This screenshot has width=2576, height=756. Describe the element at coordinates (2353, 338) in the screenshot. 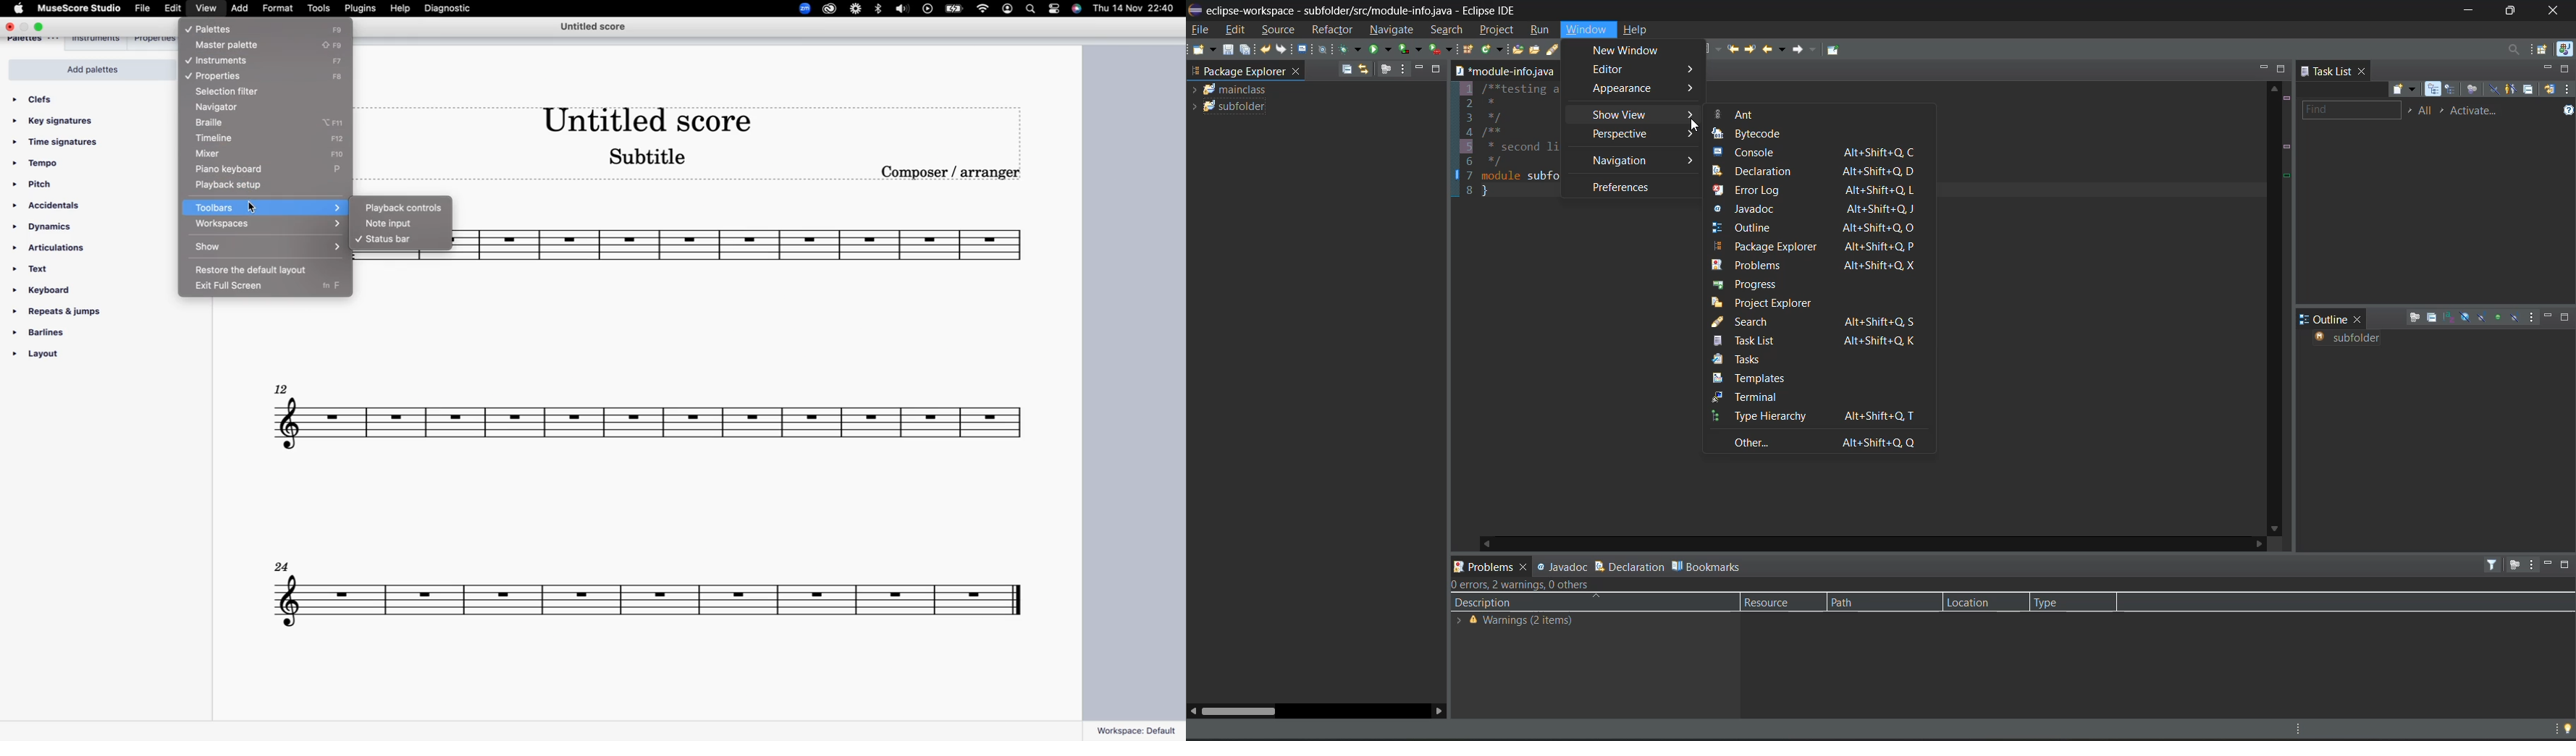

I see `subfolder` at that location.